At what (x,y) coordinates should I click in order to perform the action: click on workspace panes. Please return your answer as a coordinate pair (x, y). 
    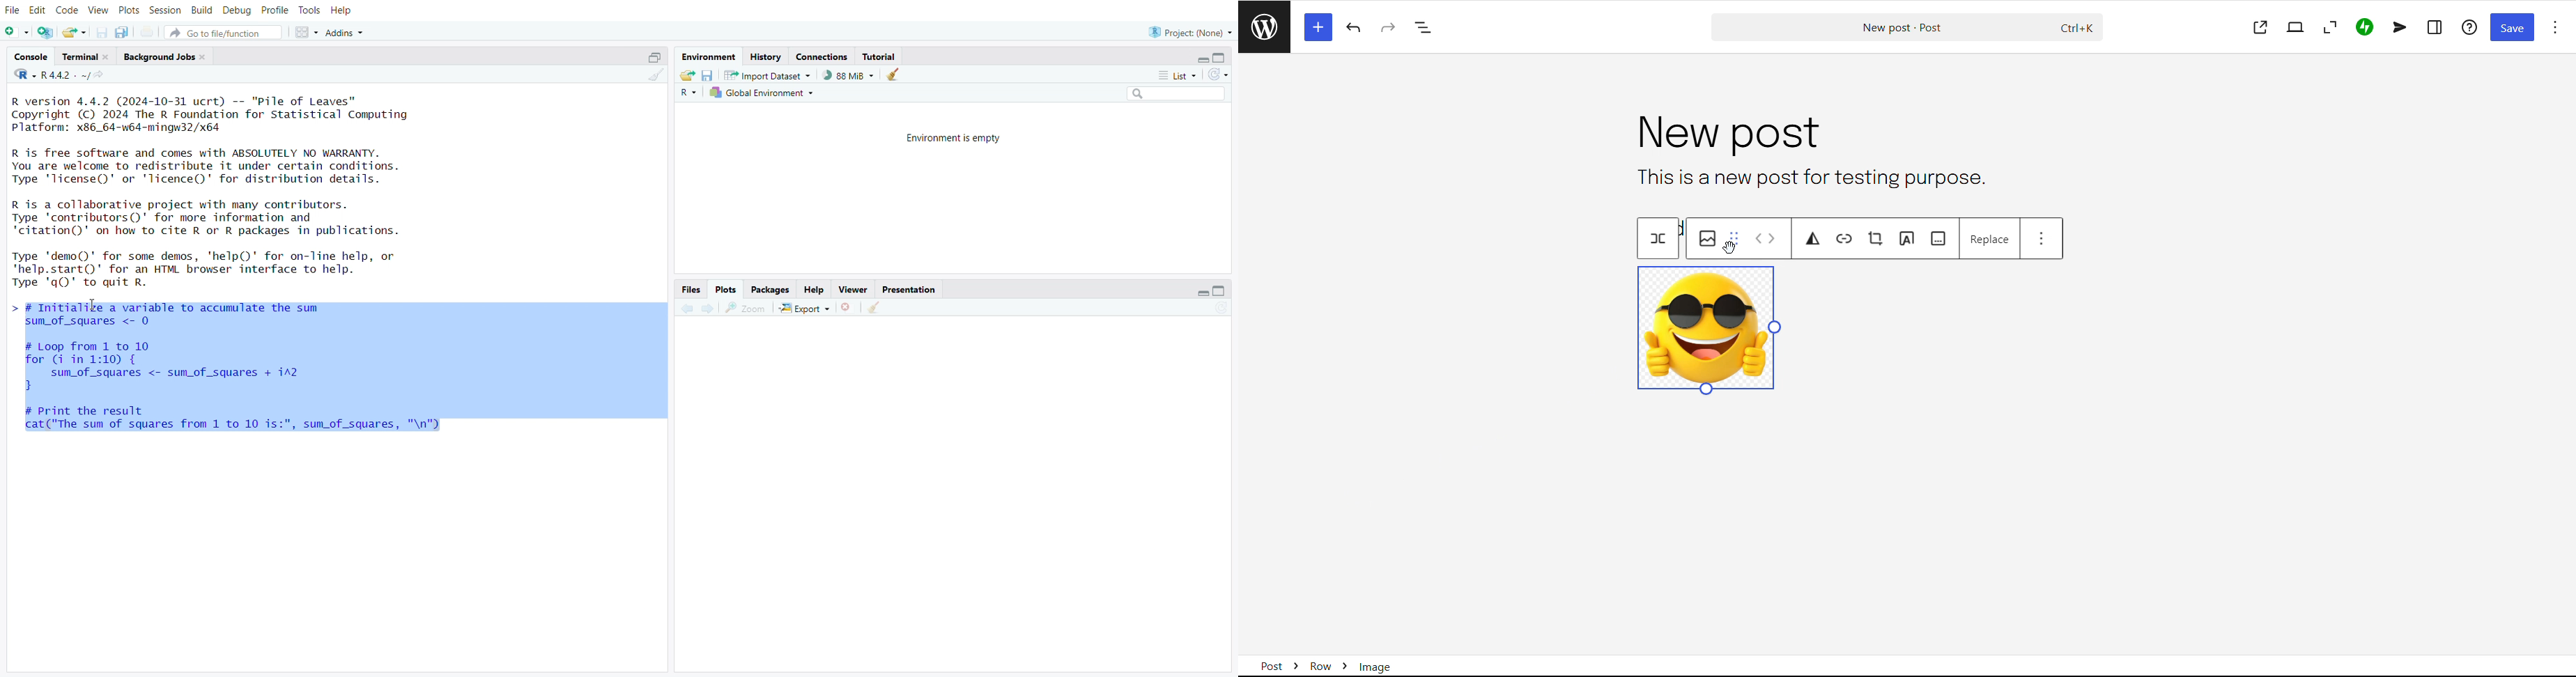
    Looking at the image, I should click on (306, 33).